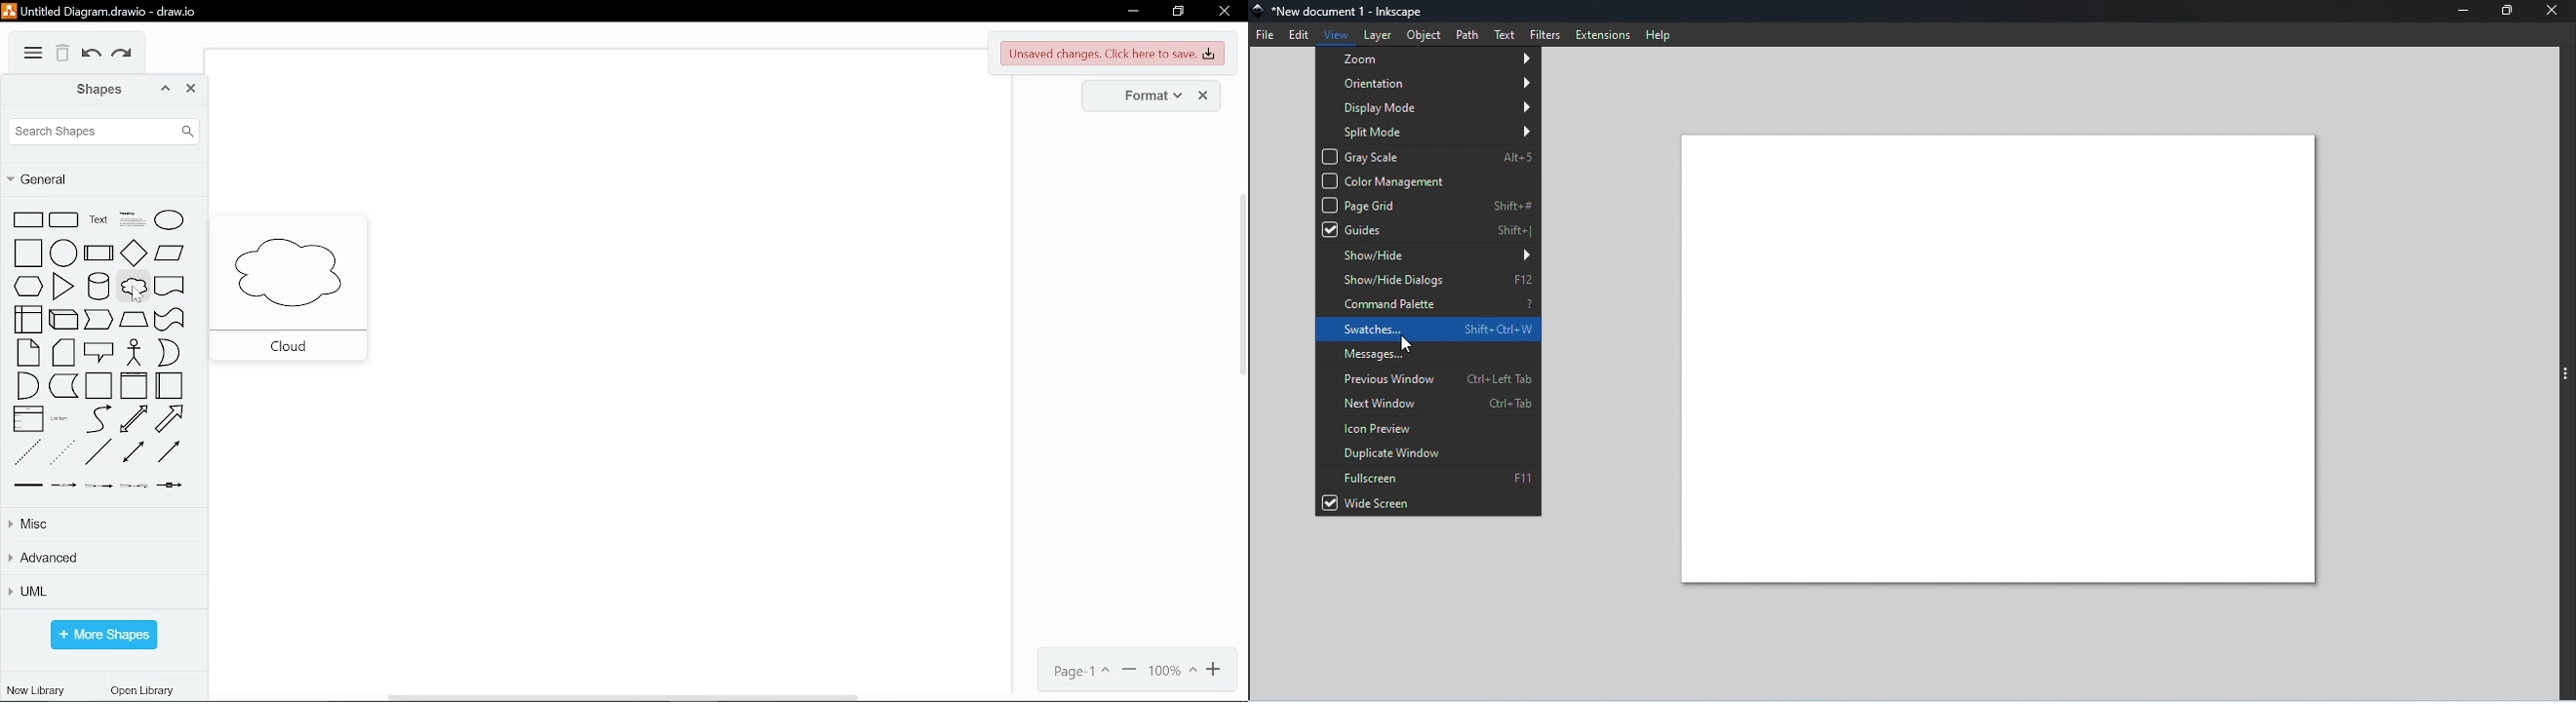  I want to click on page, so click(1084, 671).